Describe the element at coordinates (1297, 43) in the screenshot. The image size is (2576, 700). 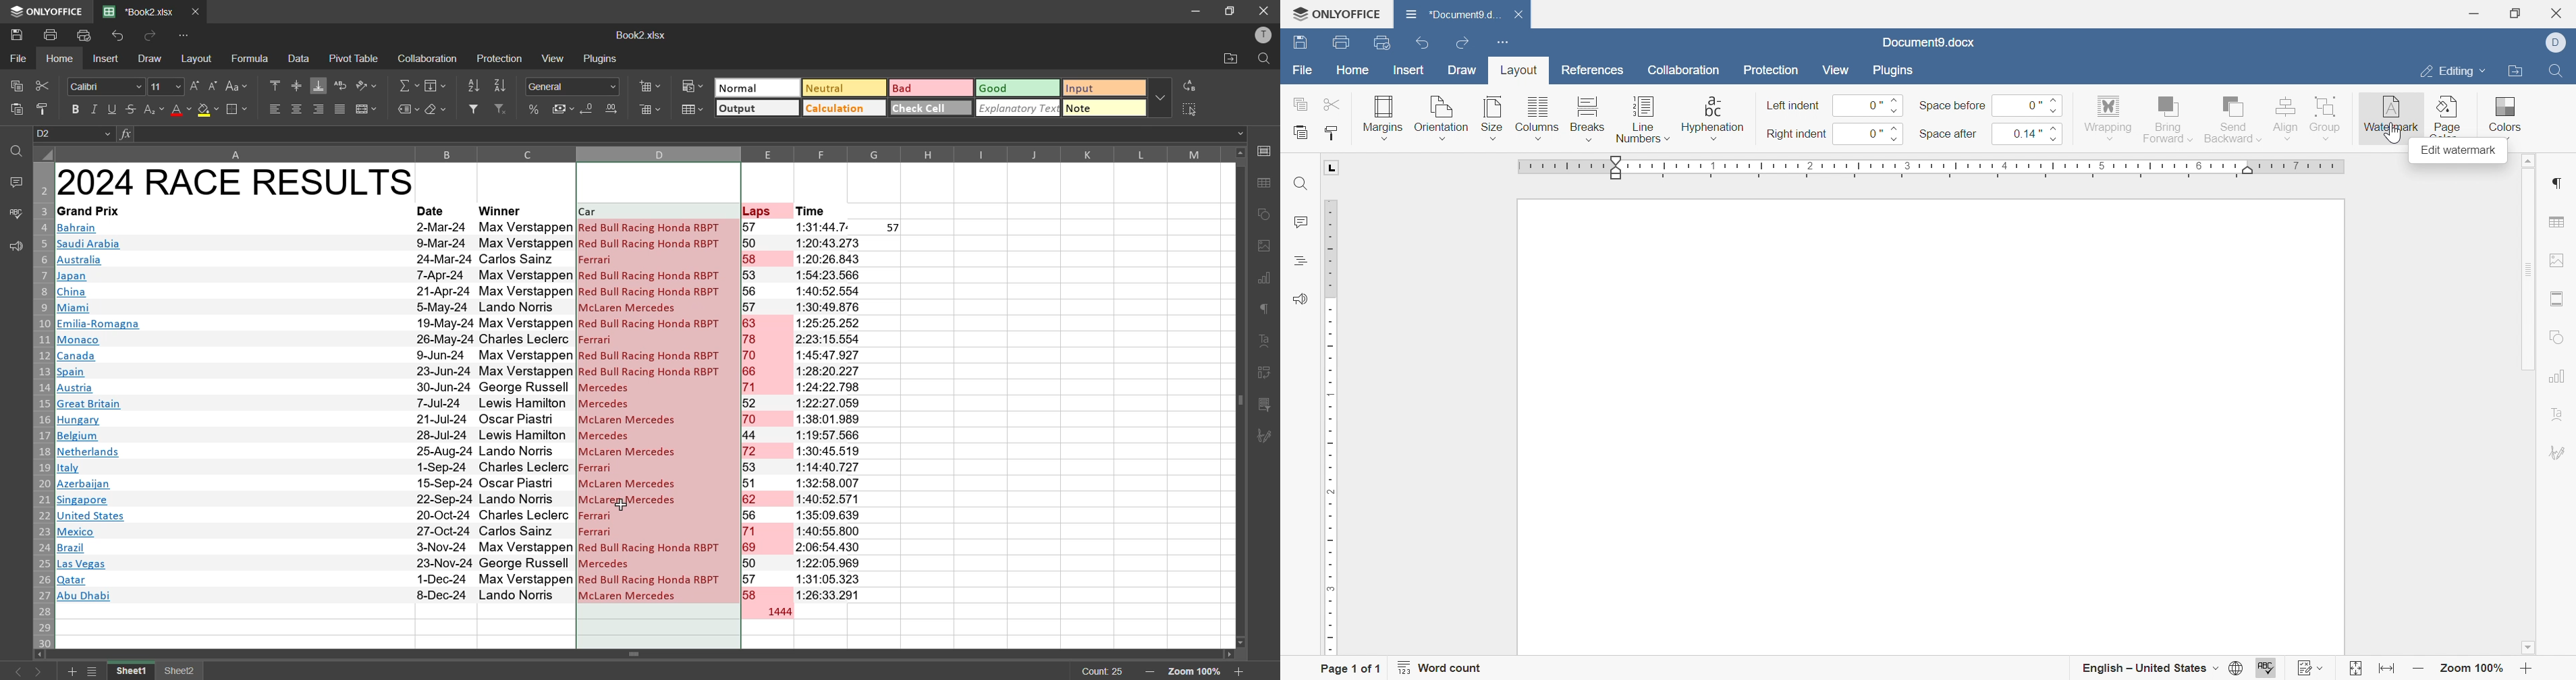
I see `save` at that location.